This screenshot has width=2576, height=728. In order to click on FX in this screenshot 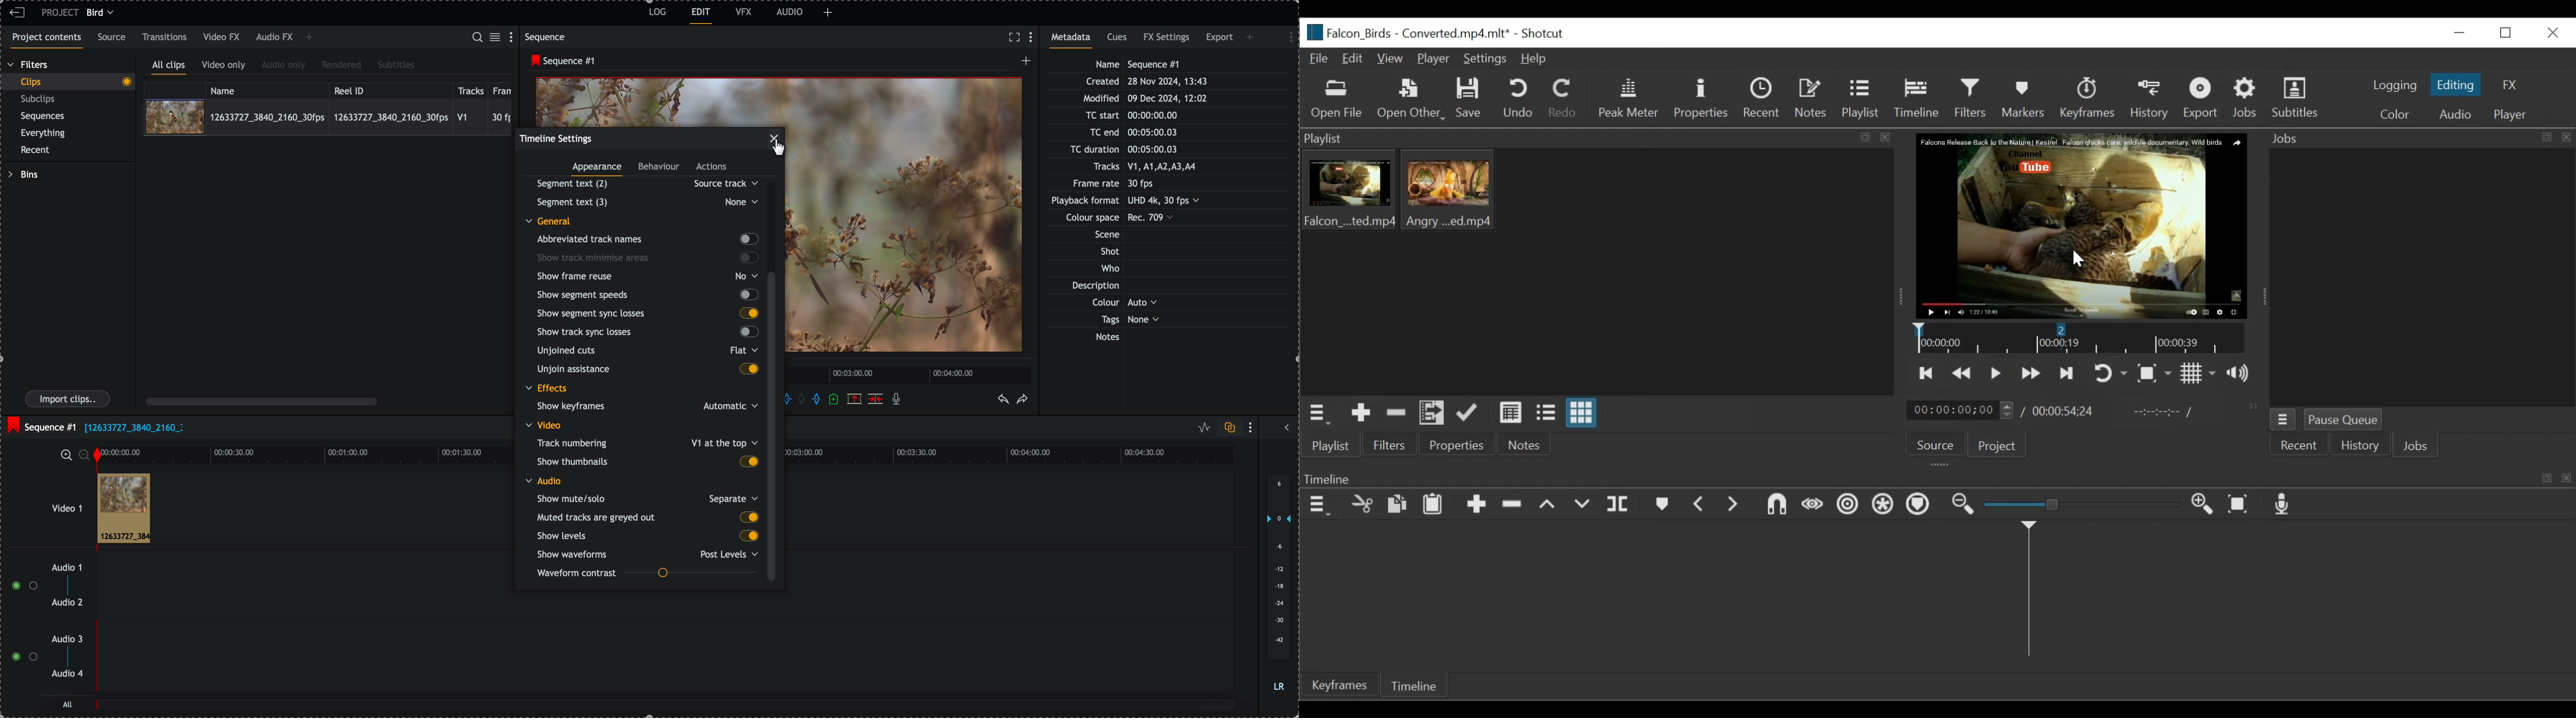, I will do `click(2507, 86)`.